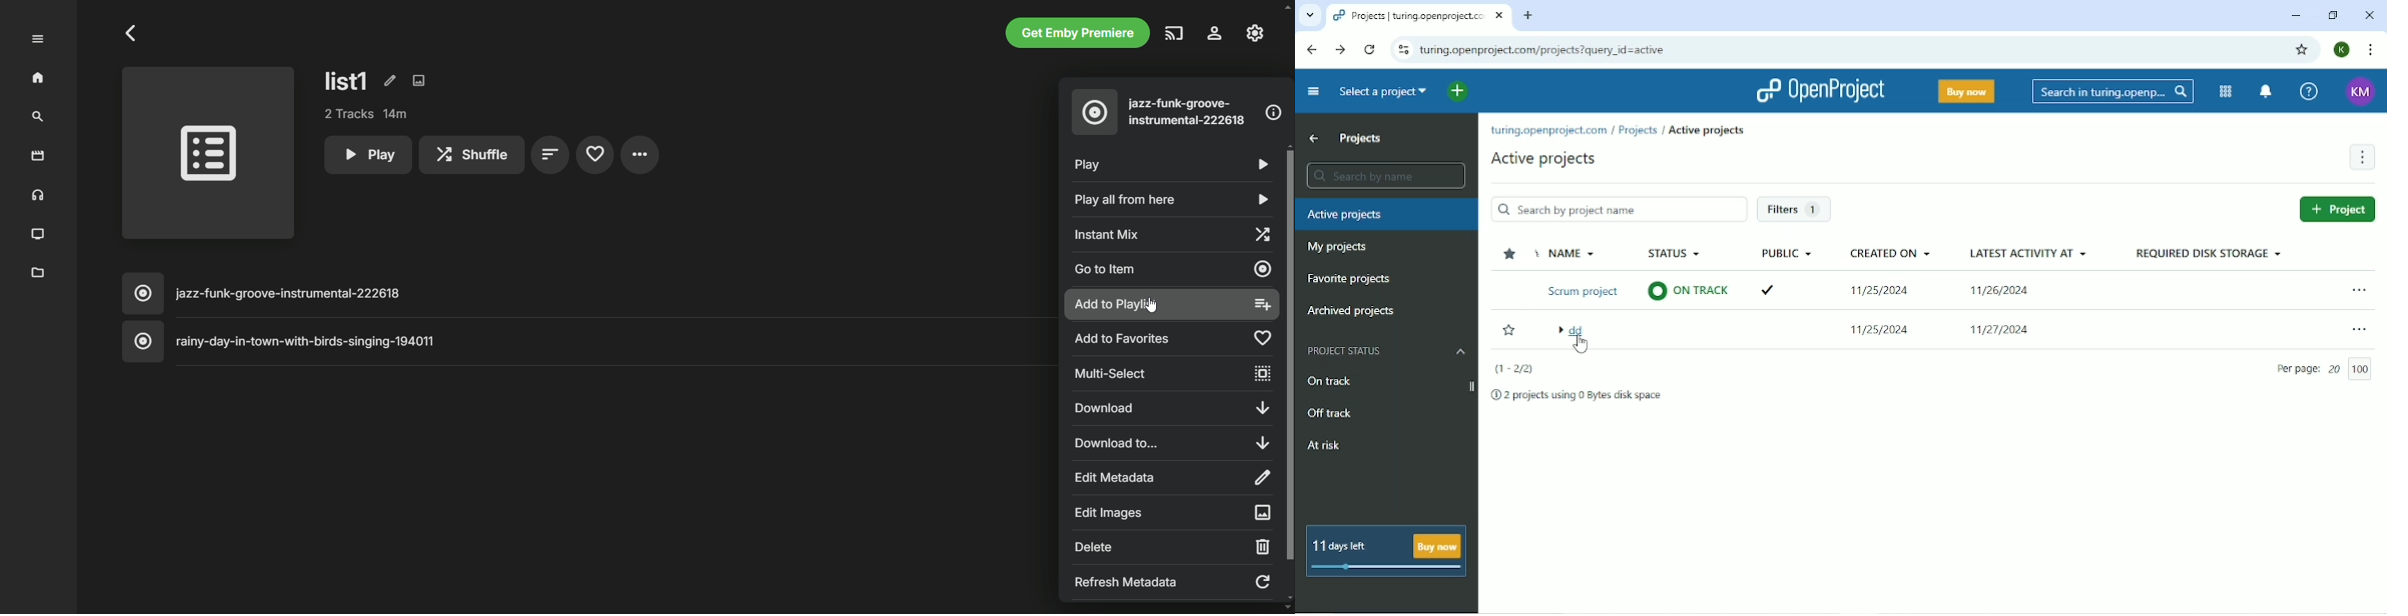 This screenshot has width=2408, height=616. I want to click on Search tabs, so click(1309, 16).